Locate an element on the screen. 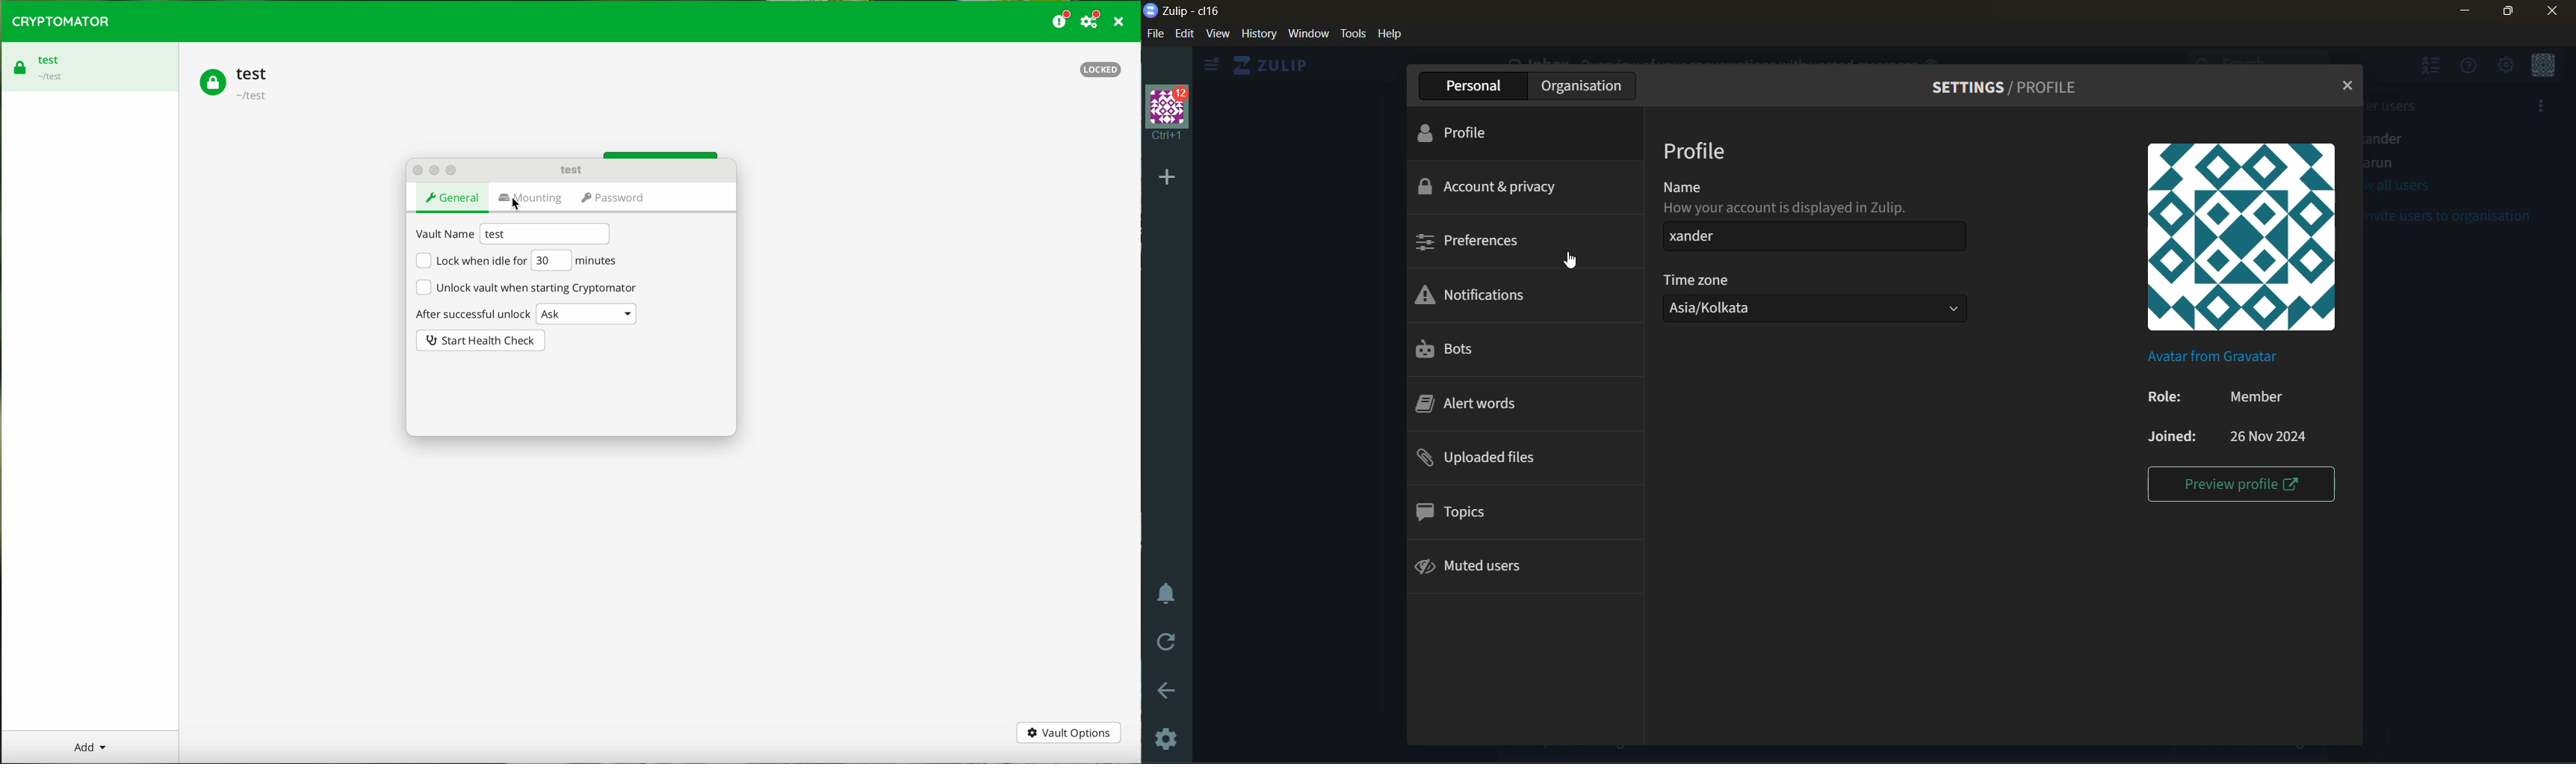  bots is located at coordinates (1458, 350).